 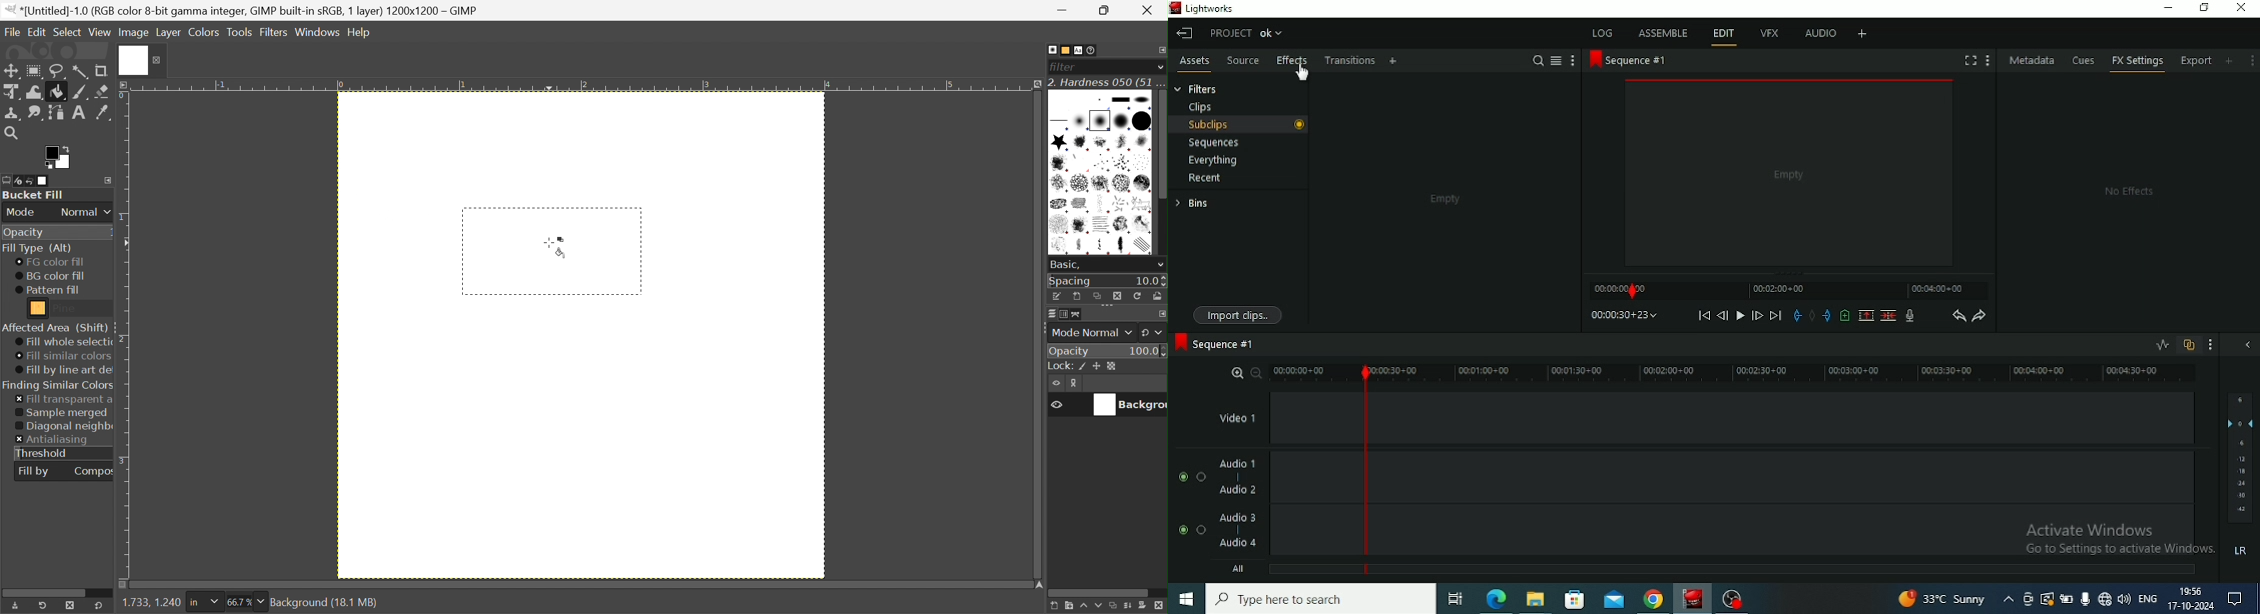 I want to click on Options, so click(x=1160, y=266).